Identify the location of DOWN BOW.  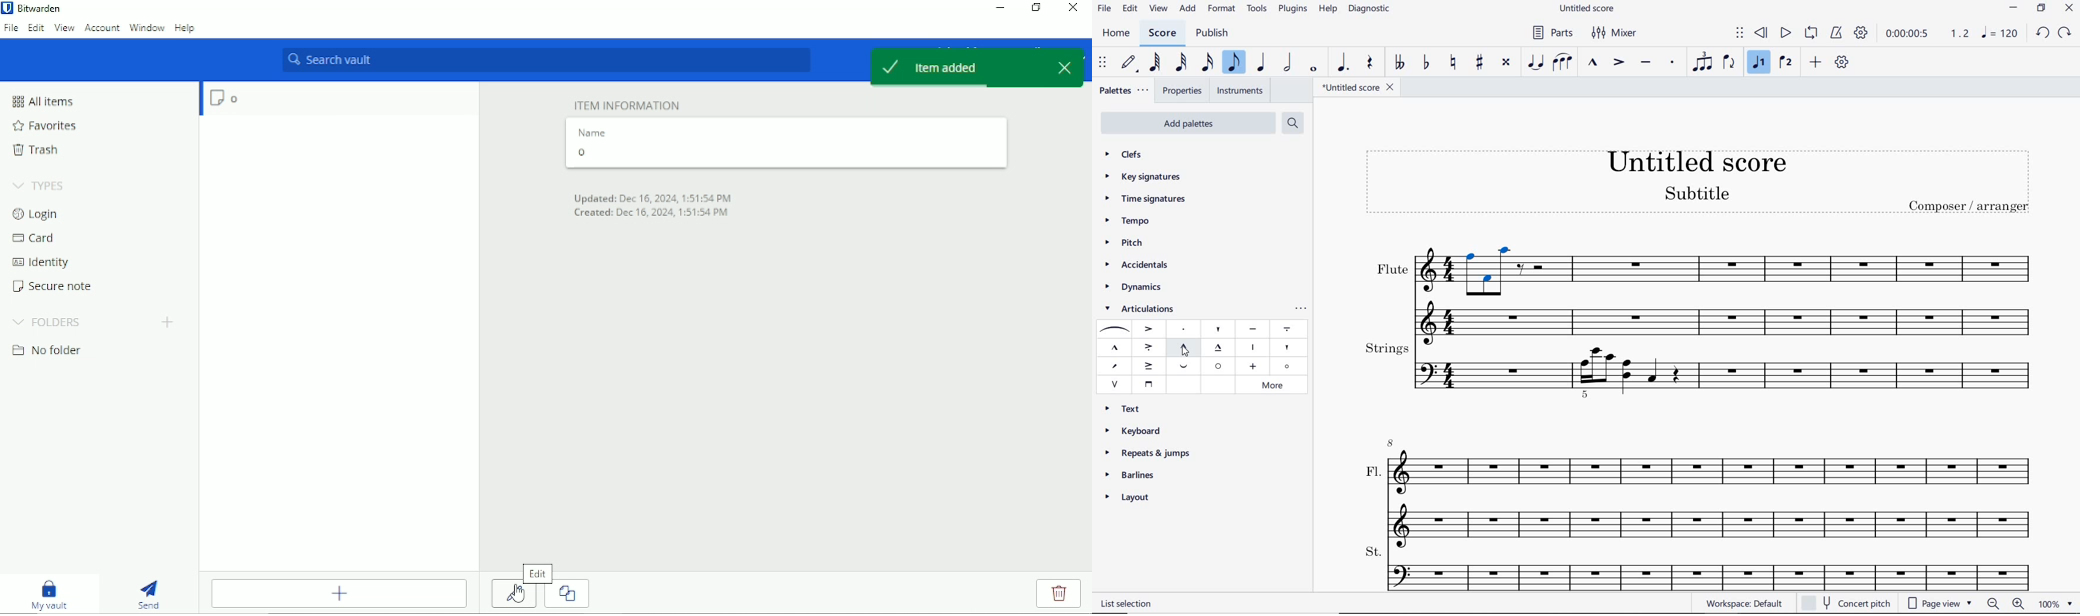
(1147, 383).